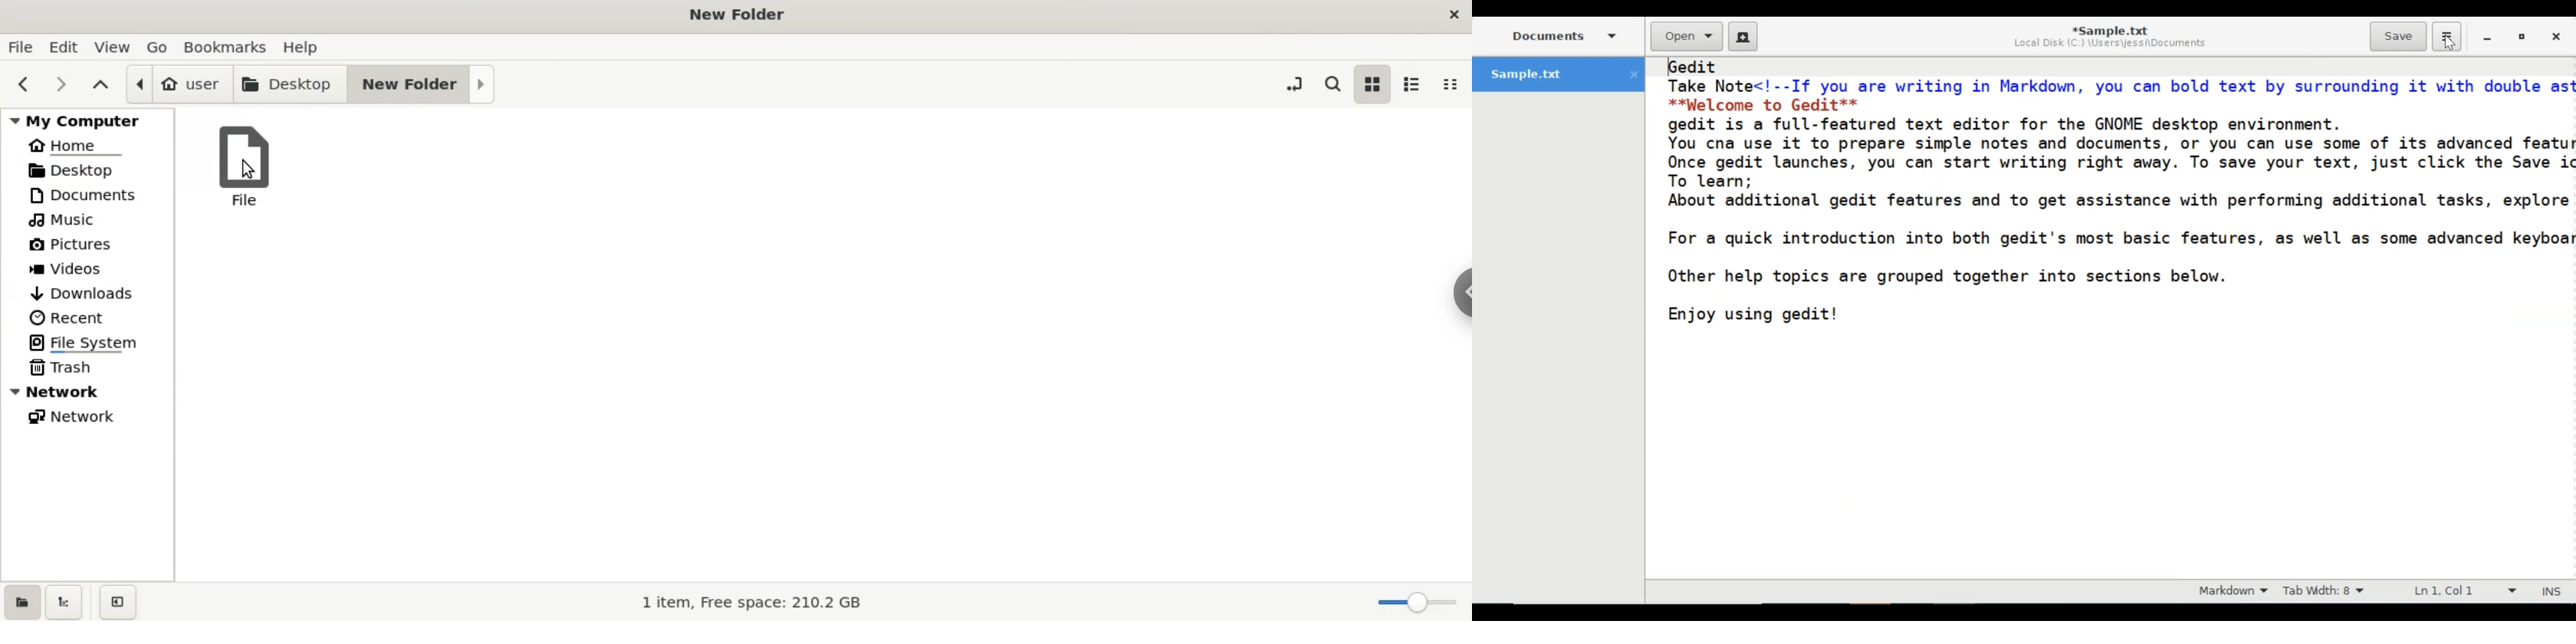 This screenshot has height=644, width=2576. I want to click on shortcut, so click(1460, 293).